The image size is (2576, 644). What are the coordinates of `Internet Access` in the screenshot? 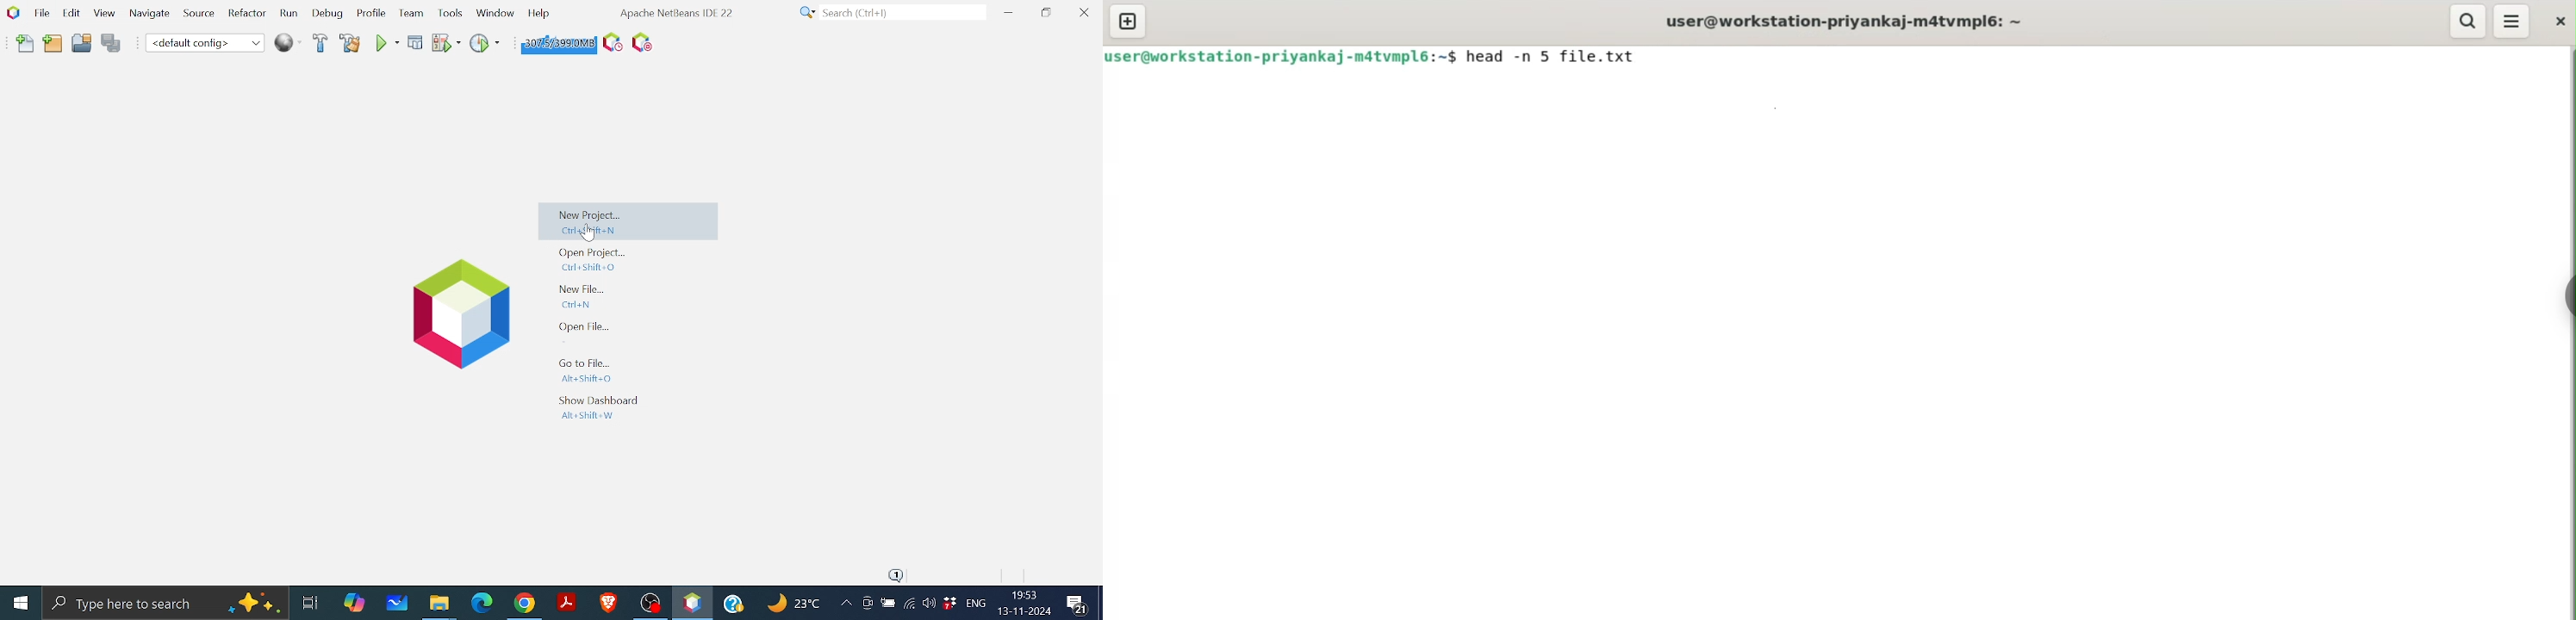 It's located at (908, 605).